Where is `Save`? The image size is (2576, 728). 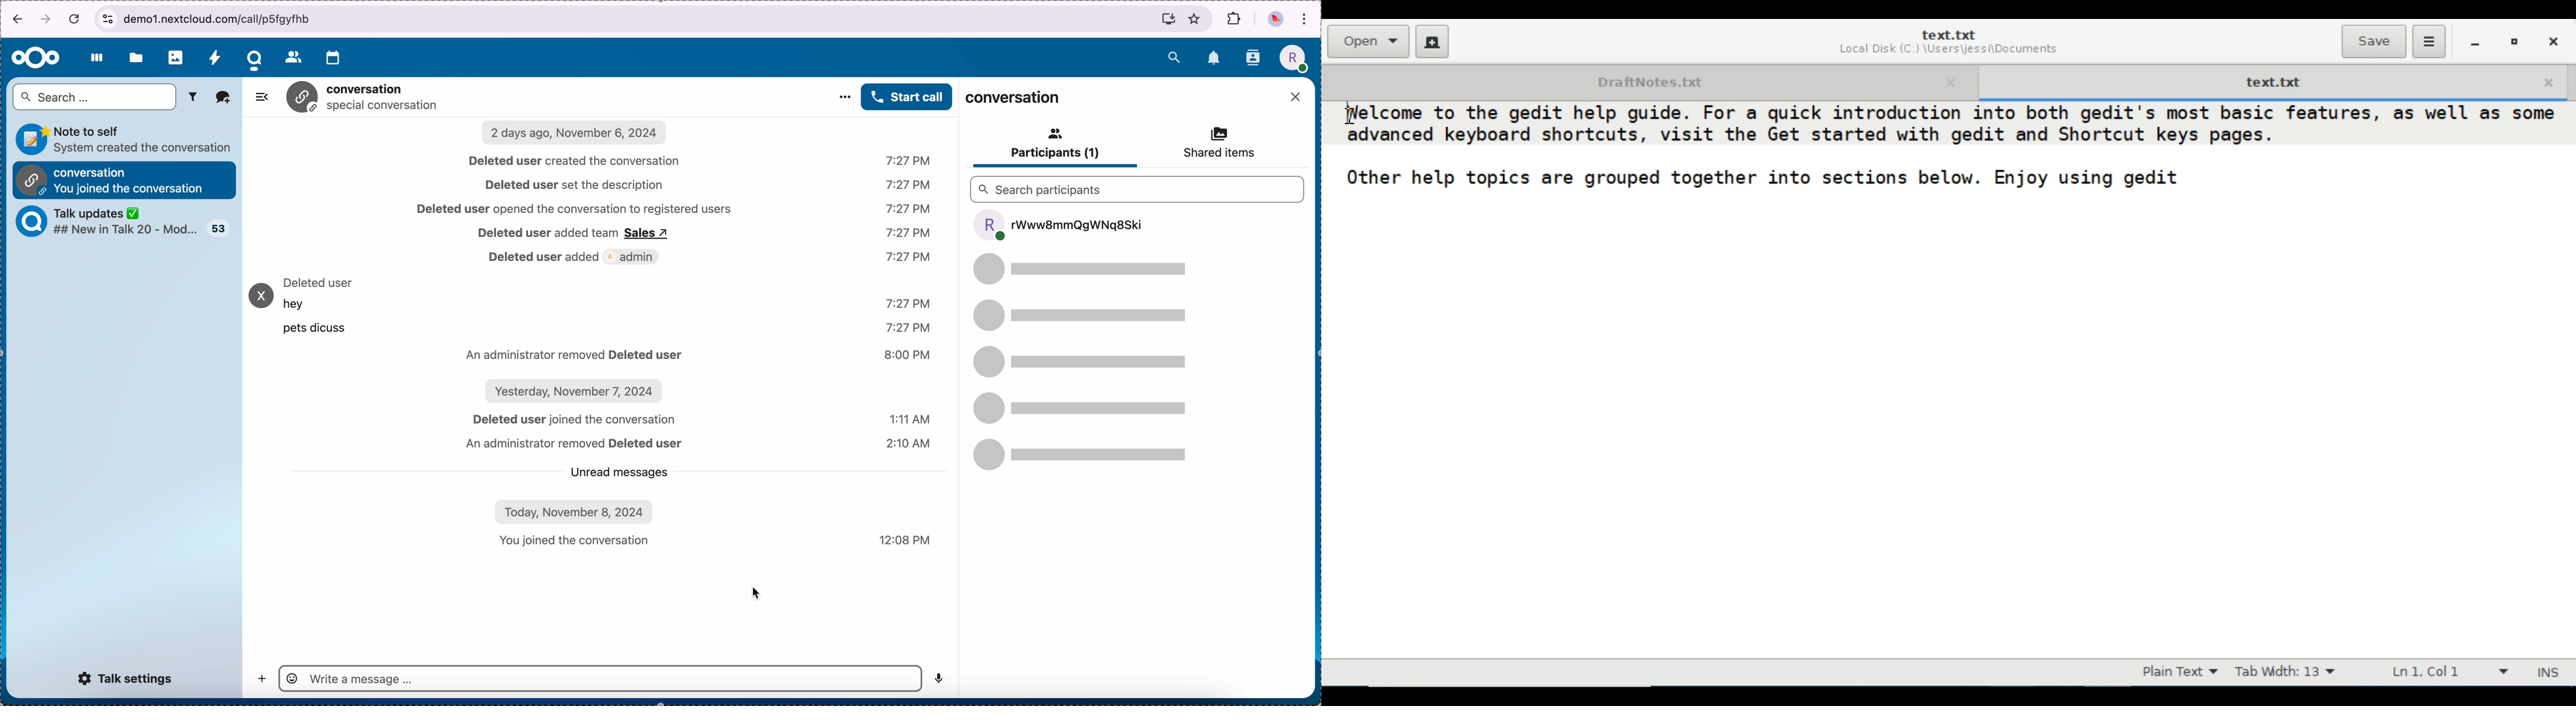
Save is located at coordinates (2373, 41).